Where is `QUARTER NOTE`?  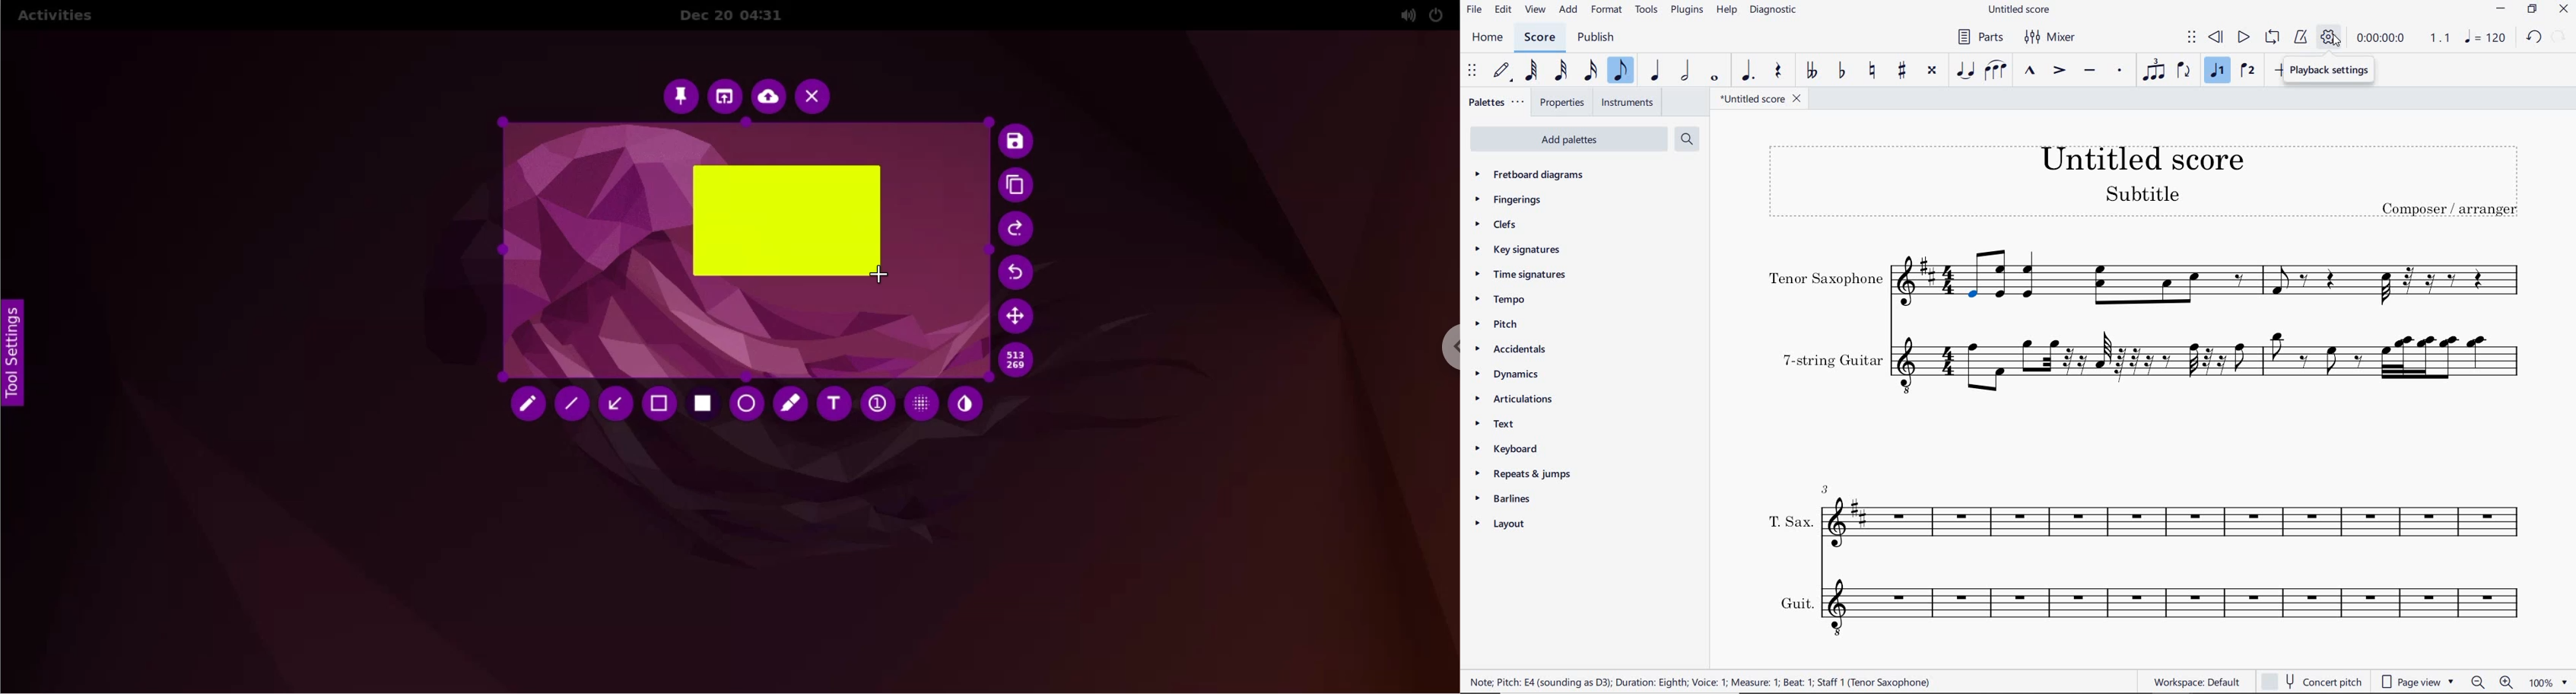
QUARTER NOTE is located at coordinates (1655, 70).